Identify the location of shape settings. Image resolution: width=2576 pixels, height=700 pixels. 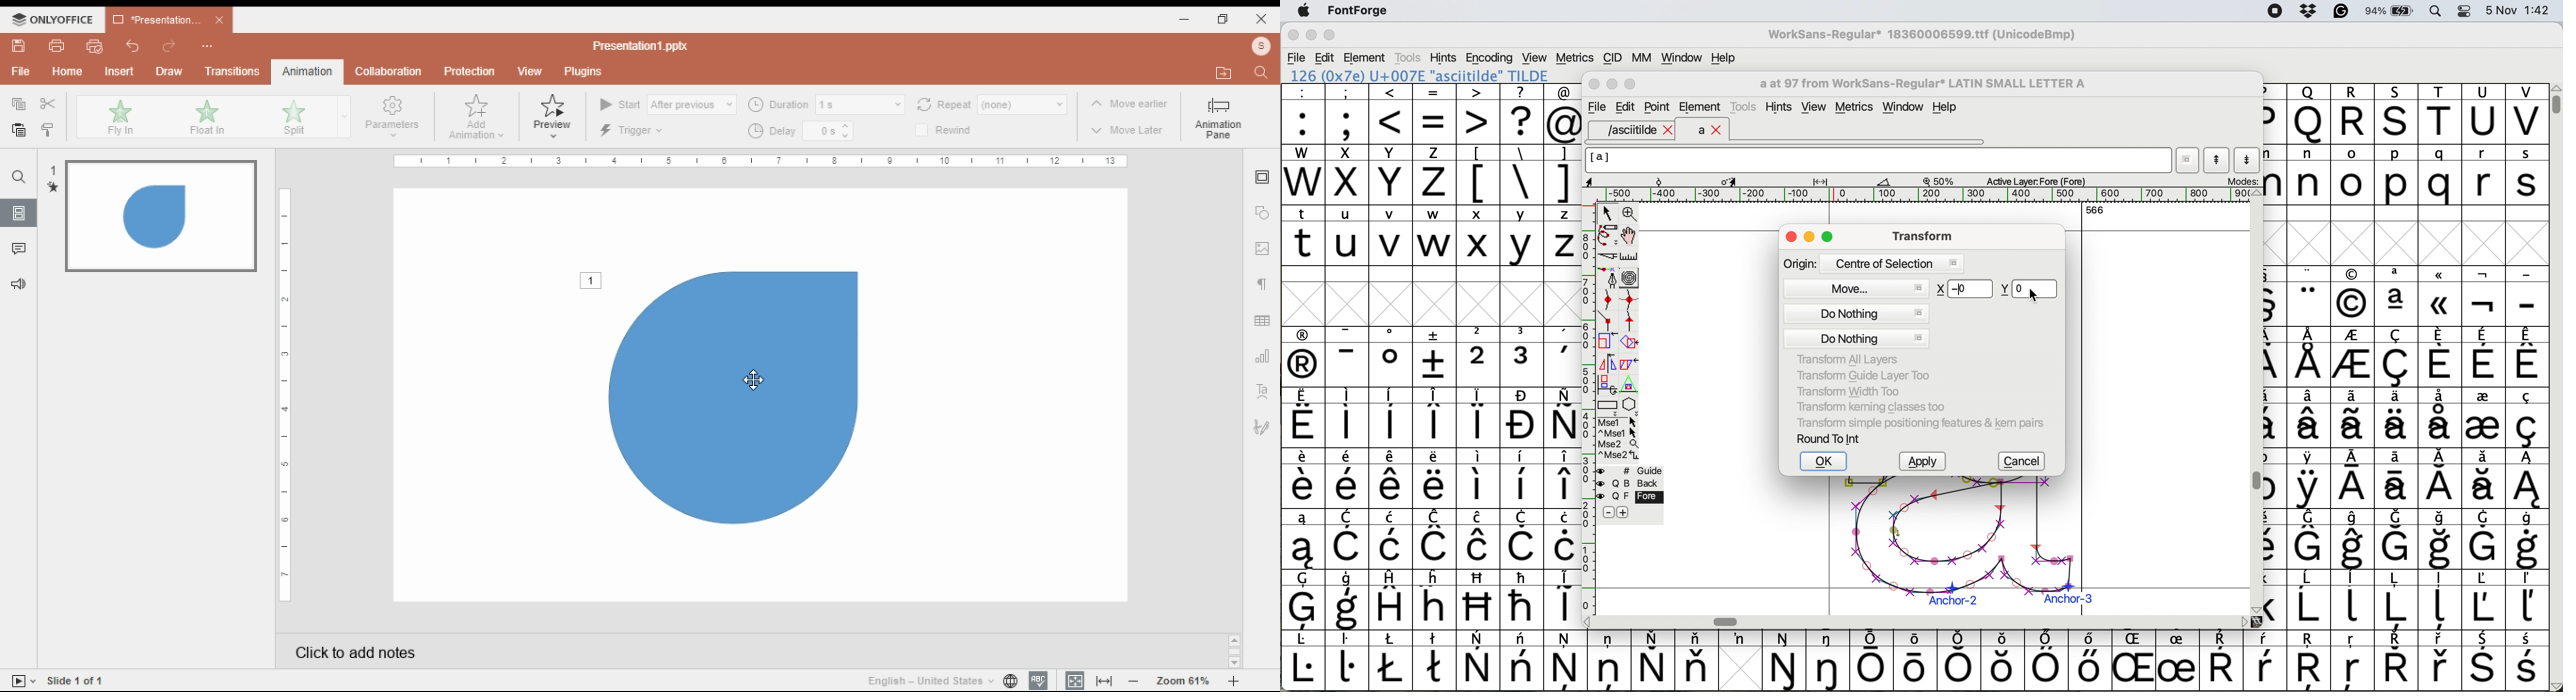
(1261, 215).